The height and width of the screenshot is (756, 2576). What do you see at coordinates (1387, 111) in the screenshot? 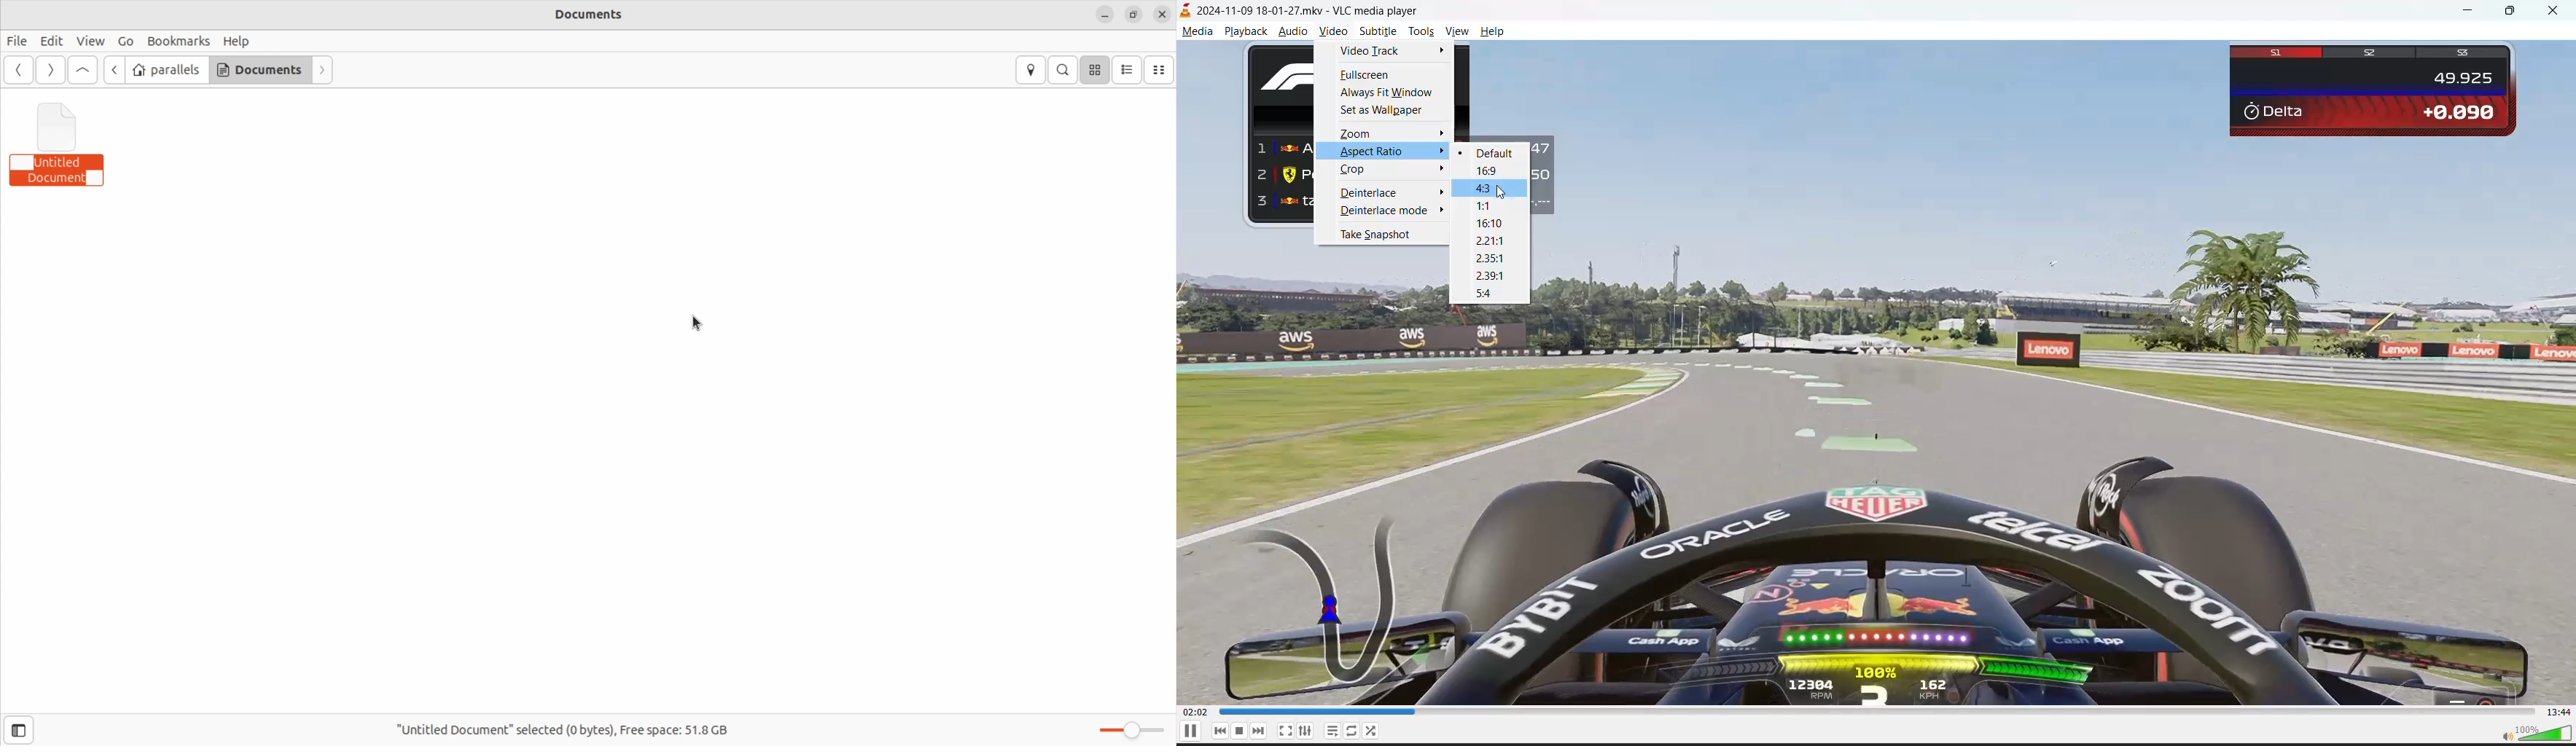
I see `set as wallpaper` at bounding box center [1387, 111].